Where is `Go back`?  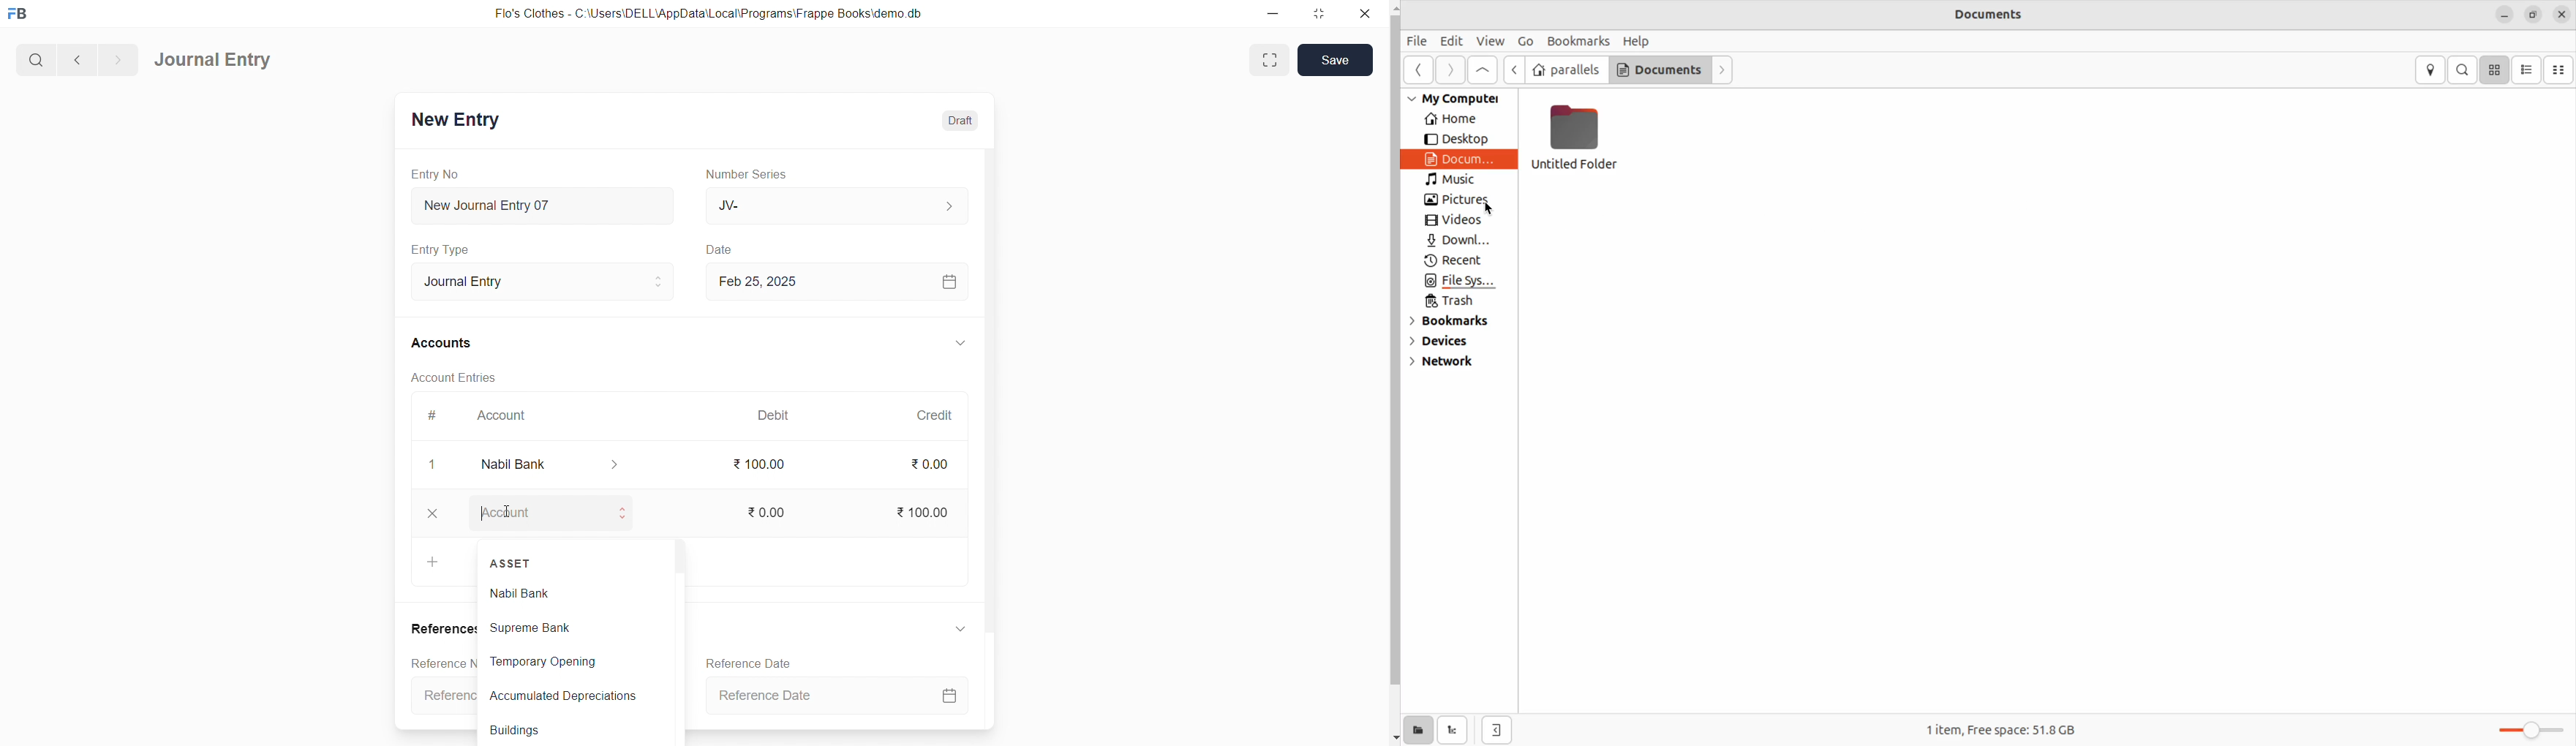
Go back is located at coordinates (1514, 70).